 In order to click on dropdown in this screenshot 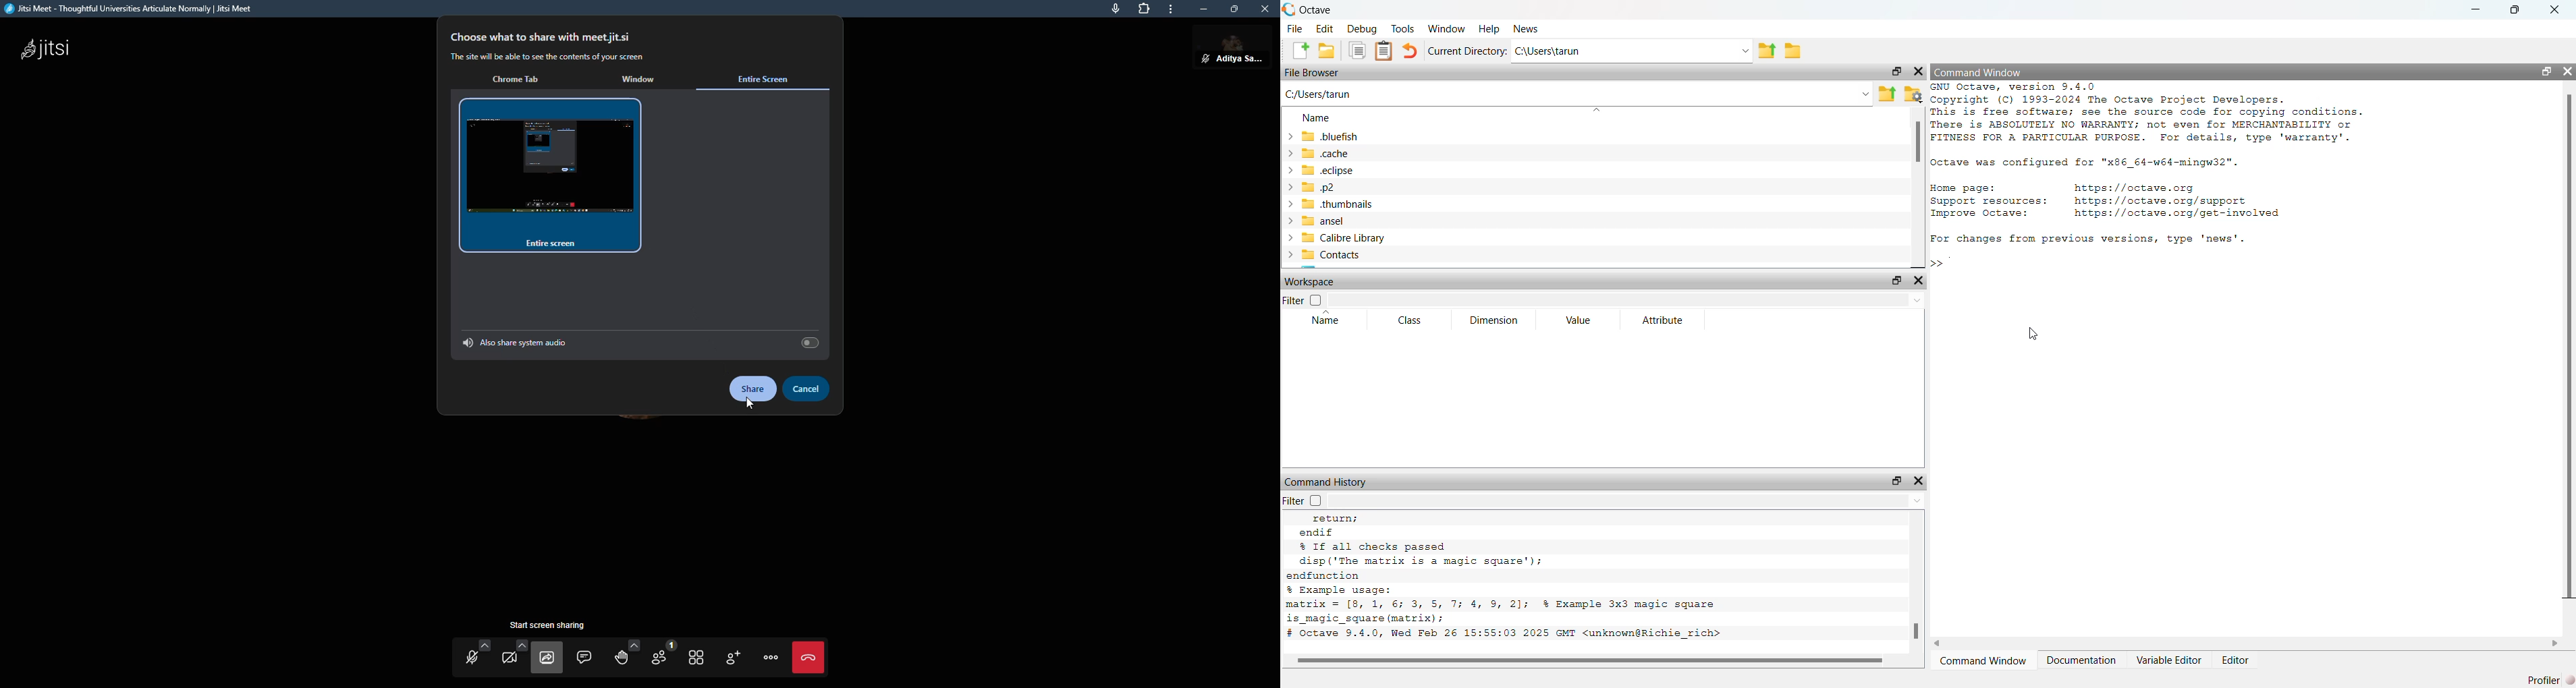, I will do `click(1917, 500)`.